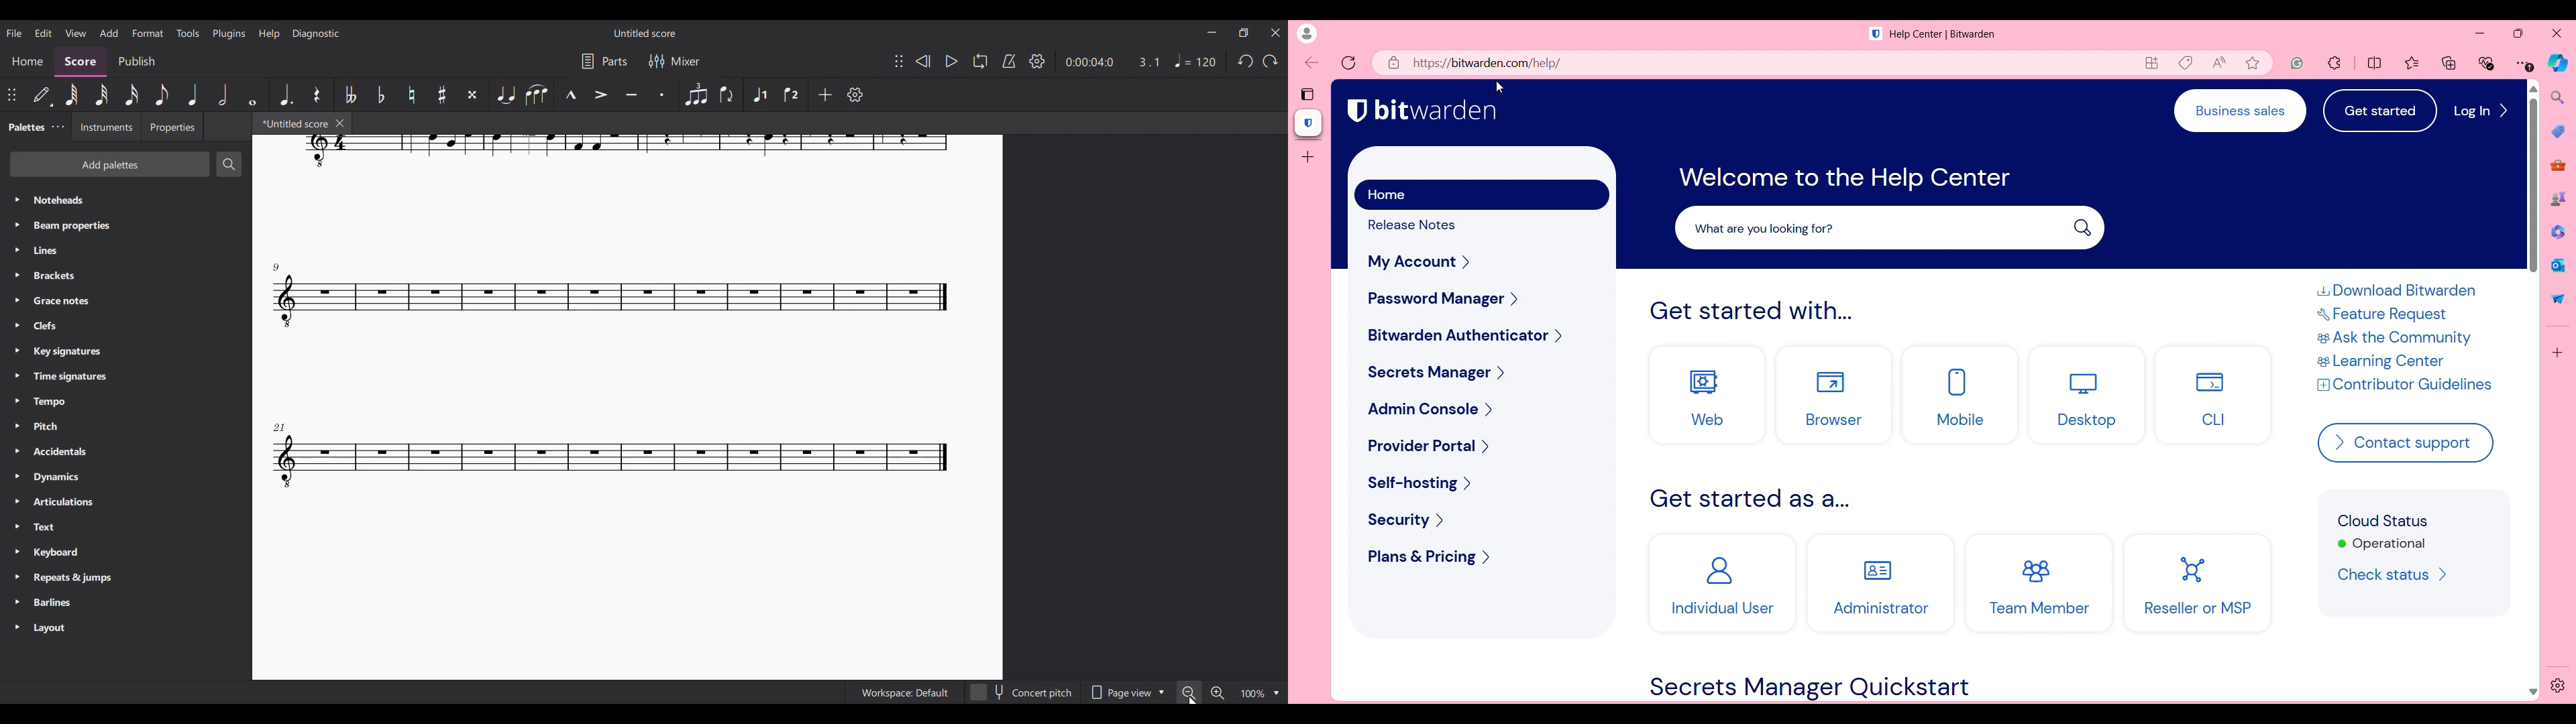 The image size is (2576, 728). What do you see at coordinates (15, 34) in the screenshot?
I see `File menu` at bounding box center [15, 34].